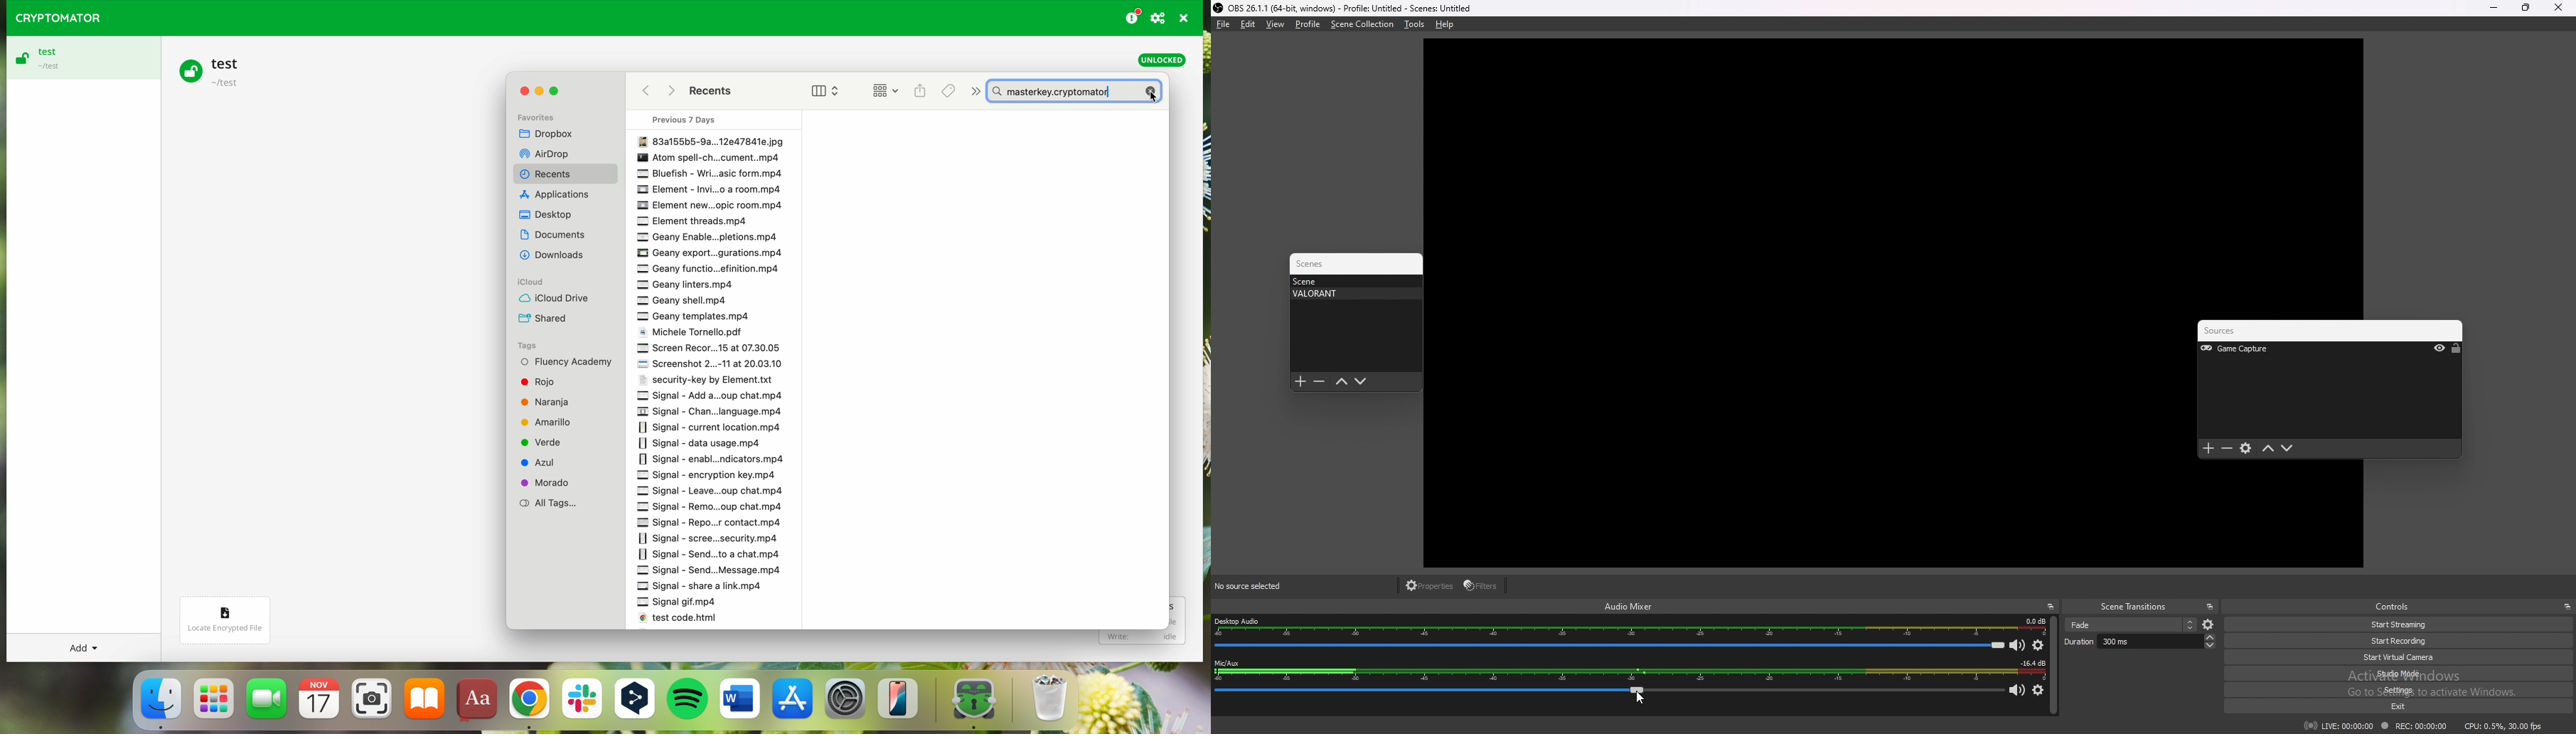  Describe the element at coordinates (1362, 24) in the screenshot. I see `scene collection` at that location.